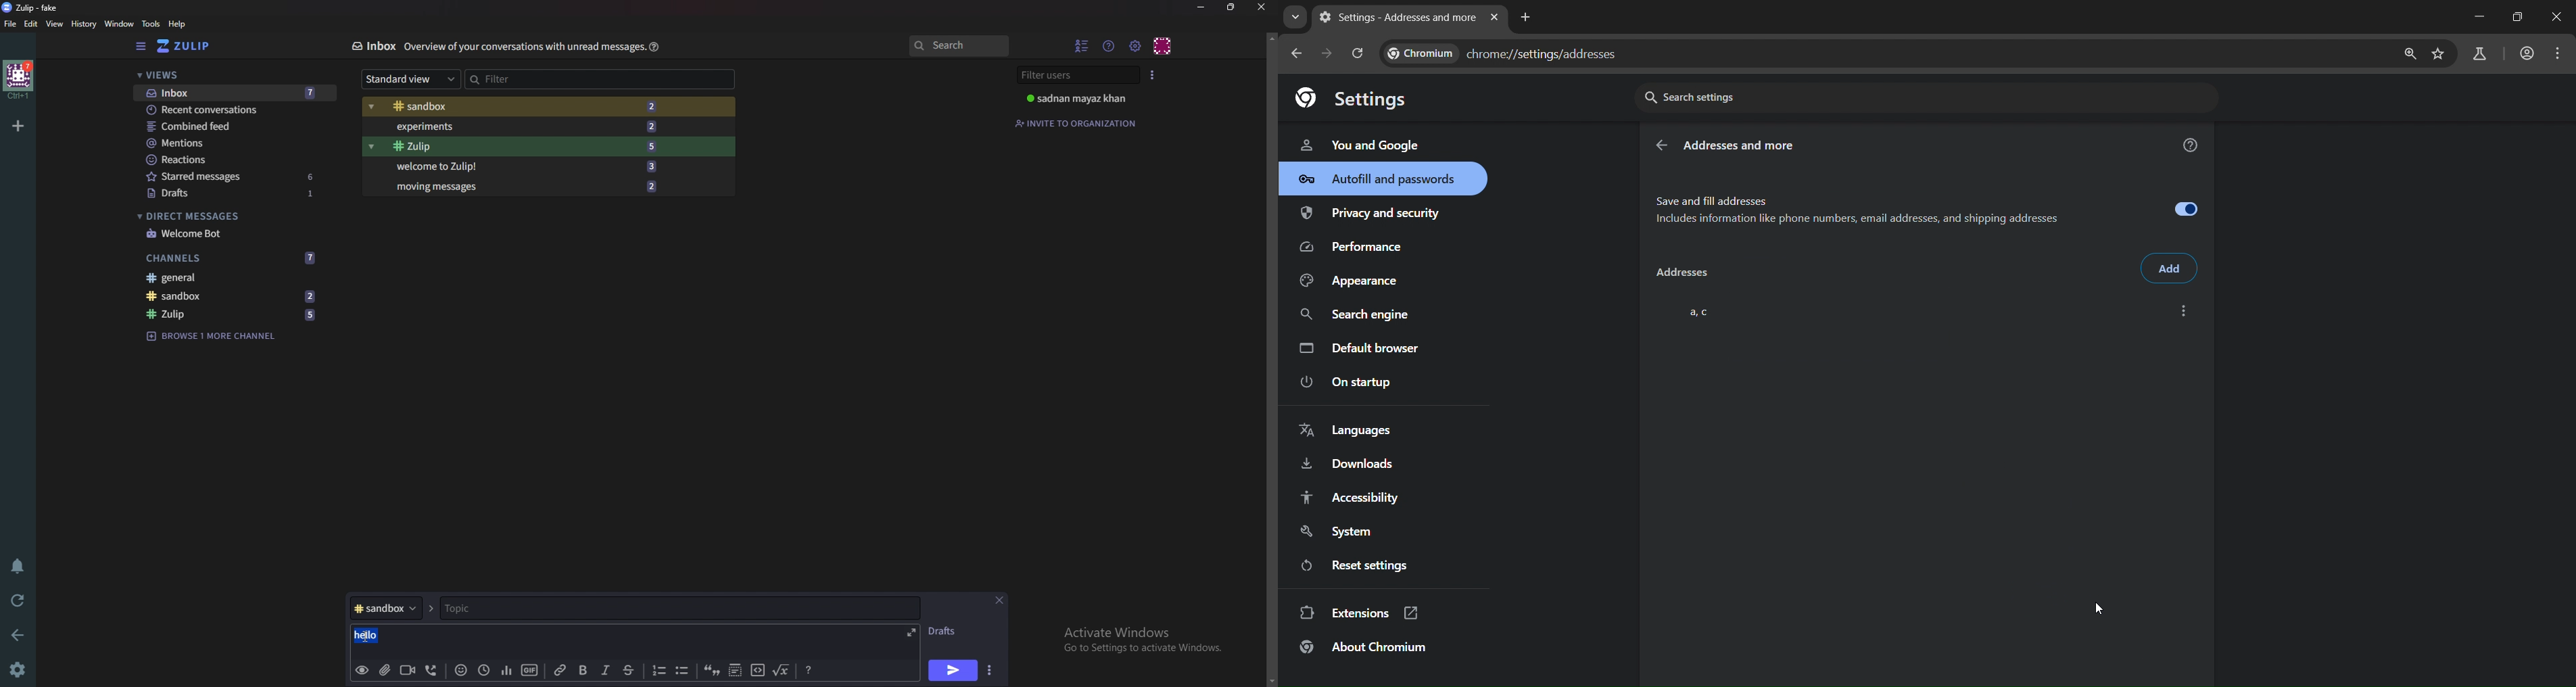 This screenshot has width=2576, height=700. Describe the element at coordinates (1109, 45) in the screenshot. I see `Help menu` at that location.